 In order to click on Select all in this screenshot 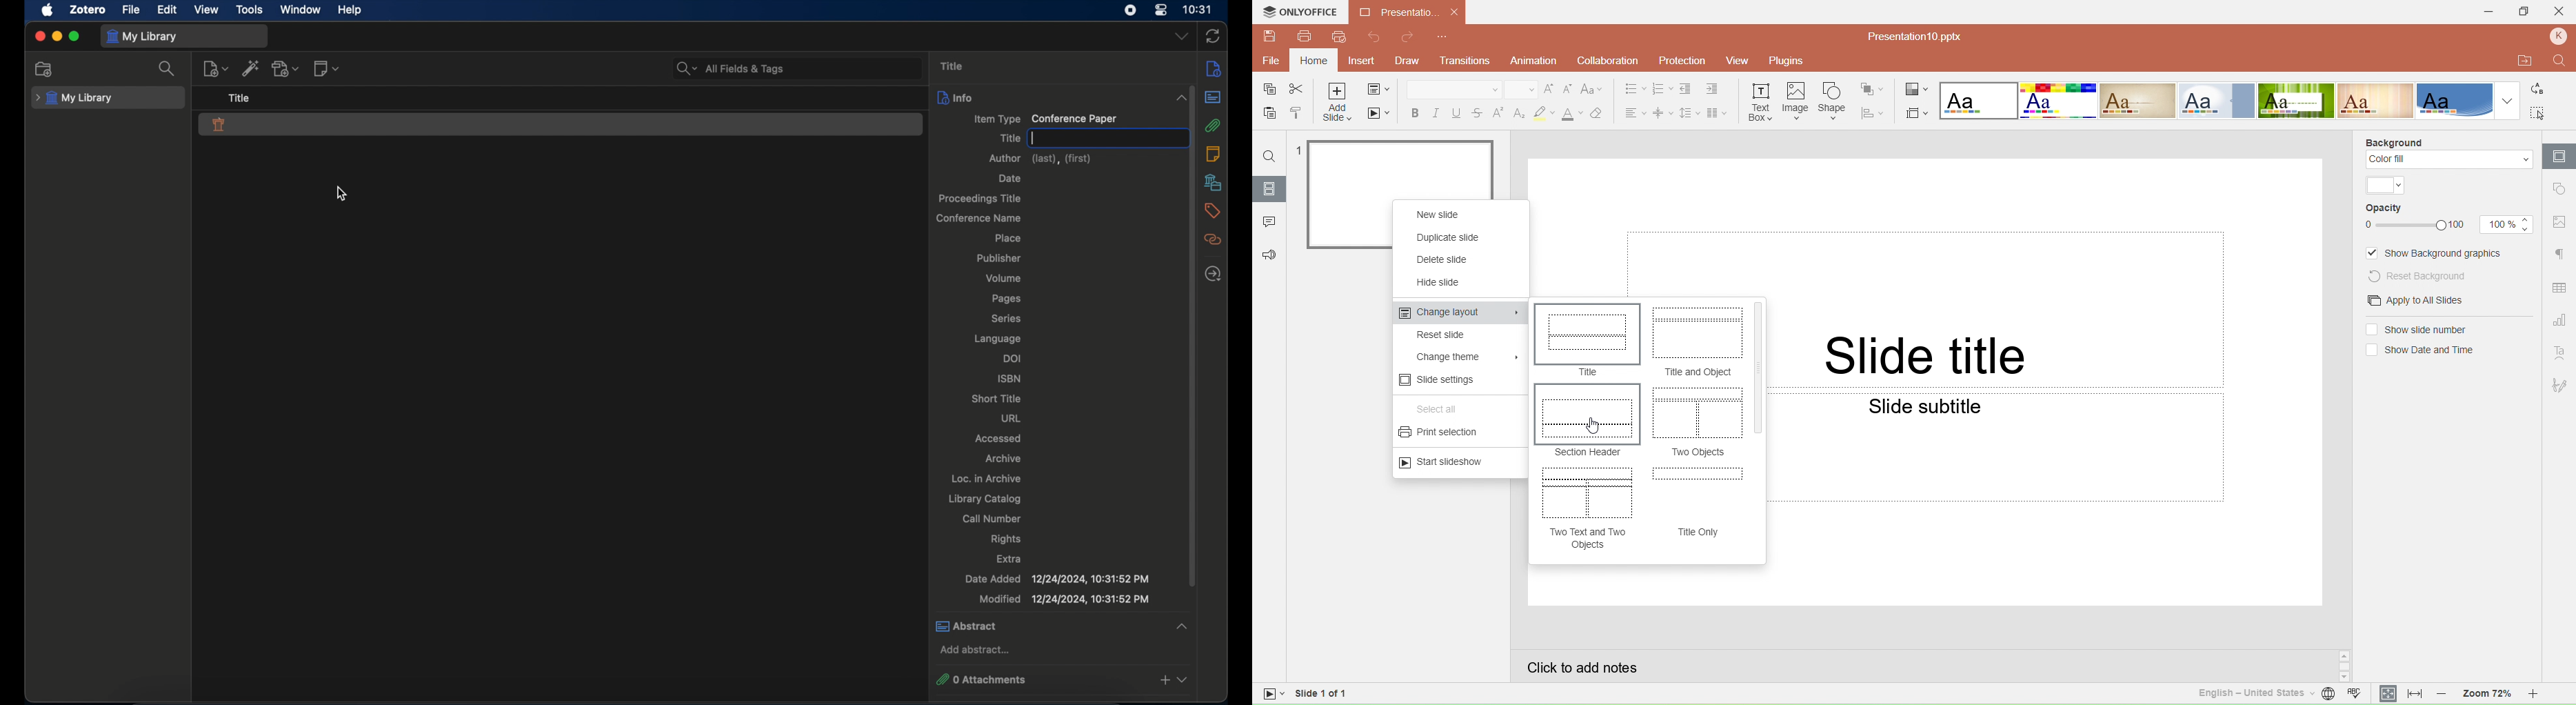, I will do `click(1441, 410)`.